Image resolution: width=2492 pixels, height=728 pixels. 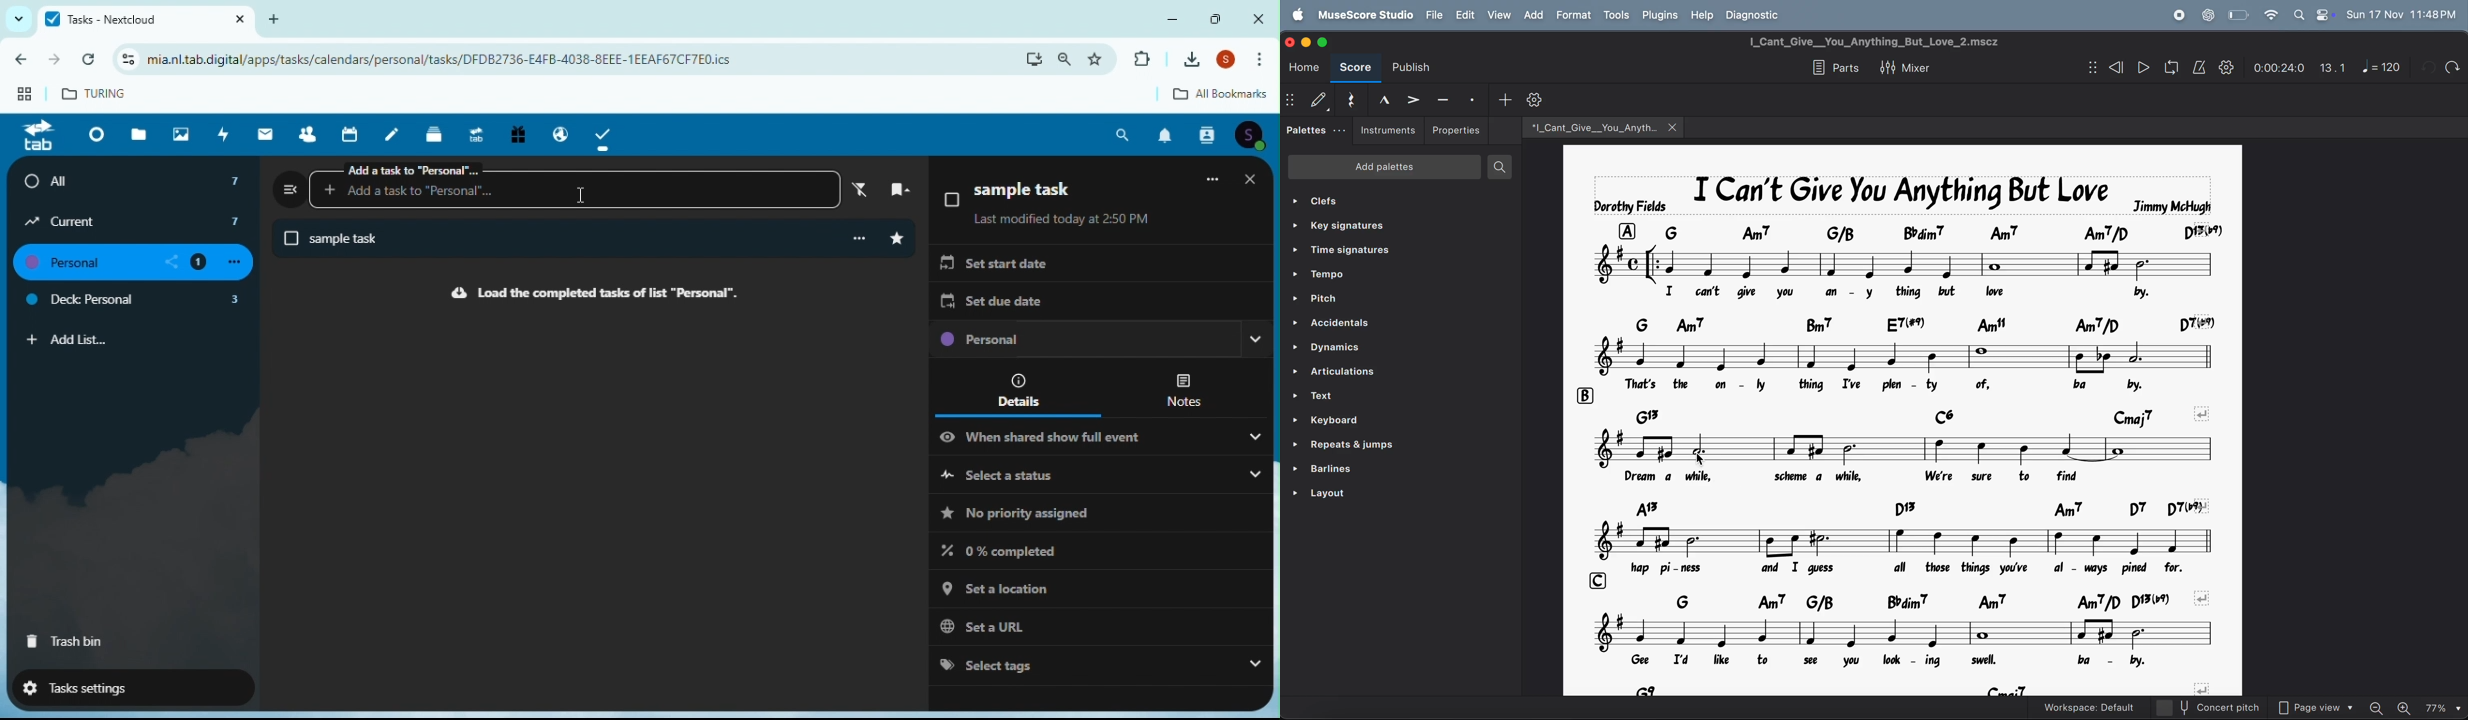 I want to click on notes, so click(x=1904, y=358).